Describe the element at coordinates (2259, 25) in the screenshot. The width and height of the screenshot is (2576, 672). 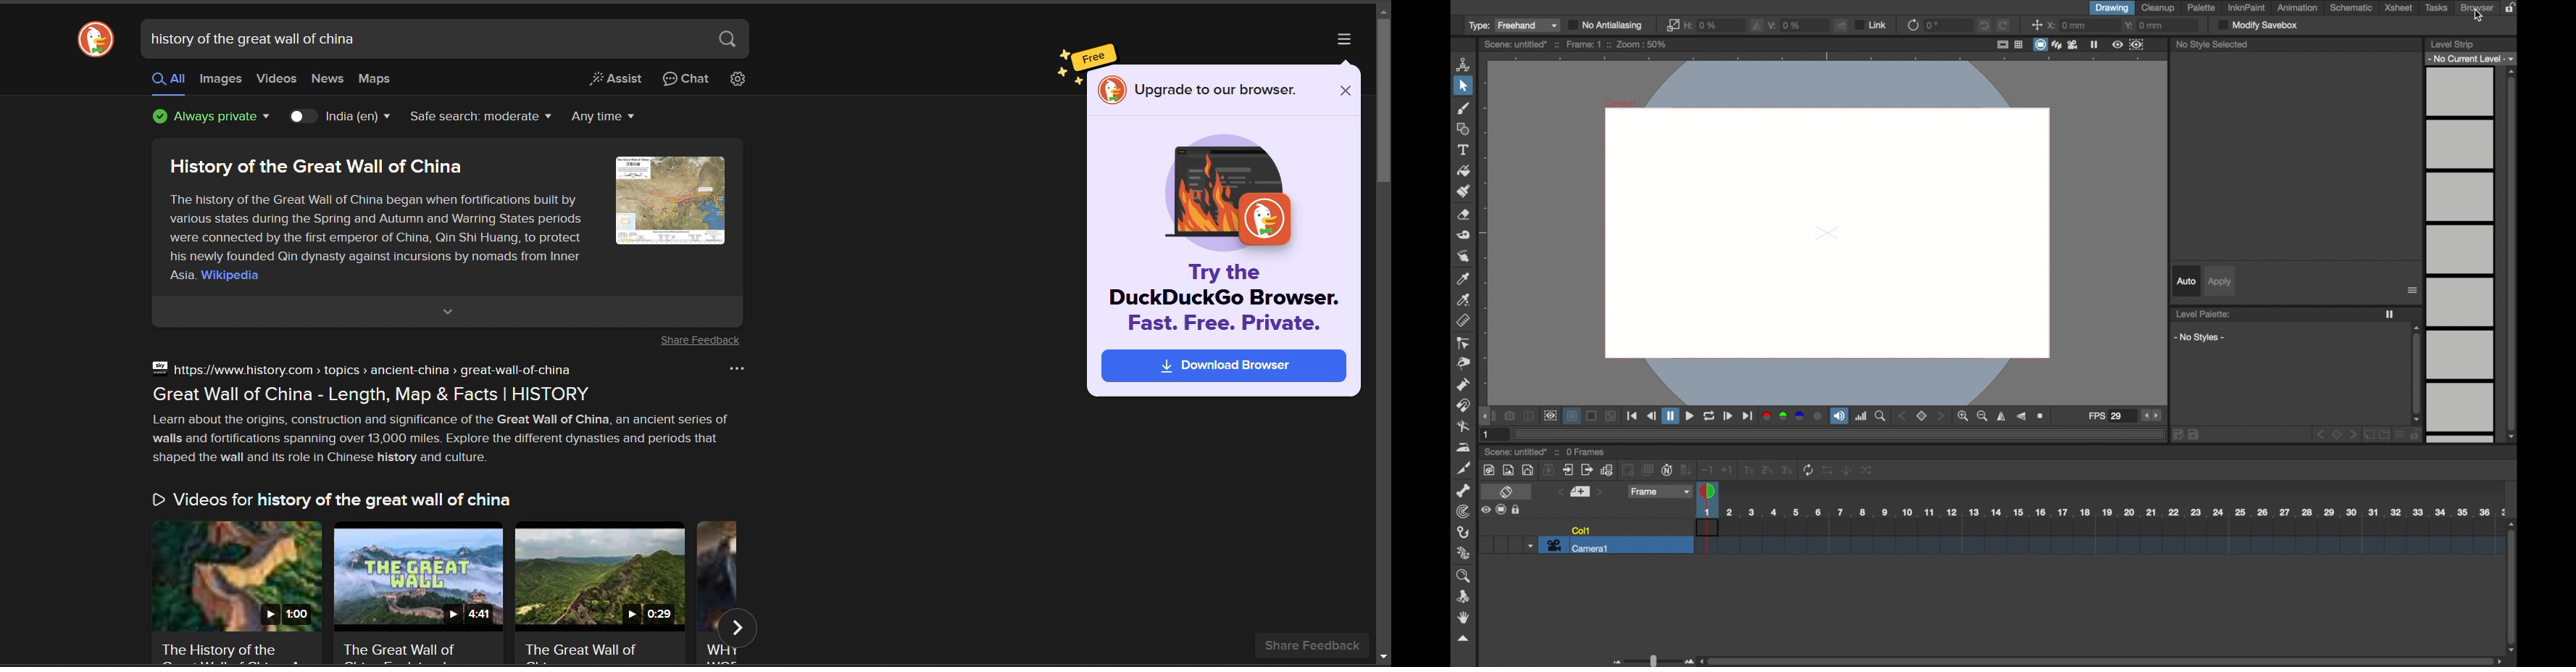
I see `modify sandbox` at that location.